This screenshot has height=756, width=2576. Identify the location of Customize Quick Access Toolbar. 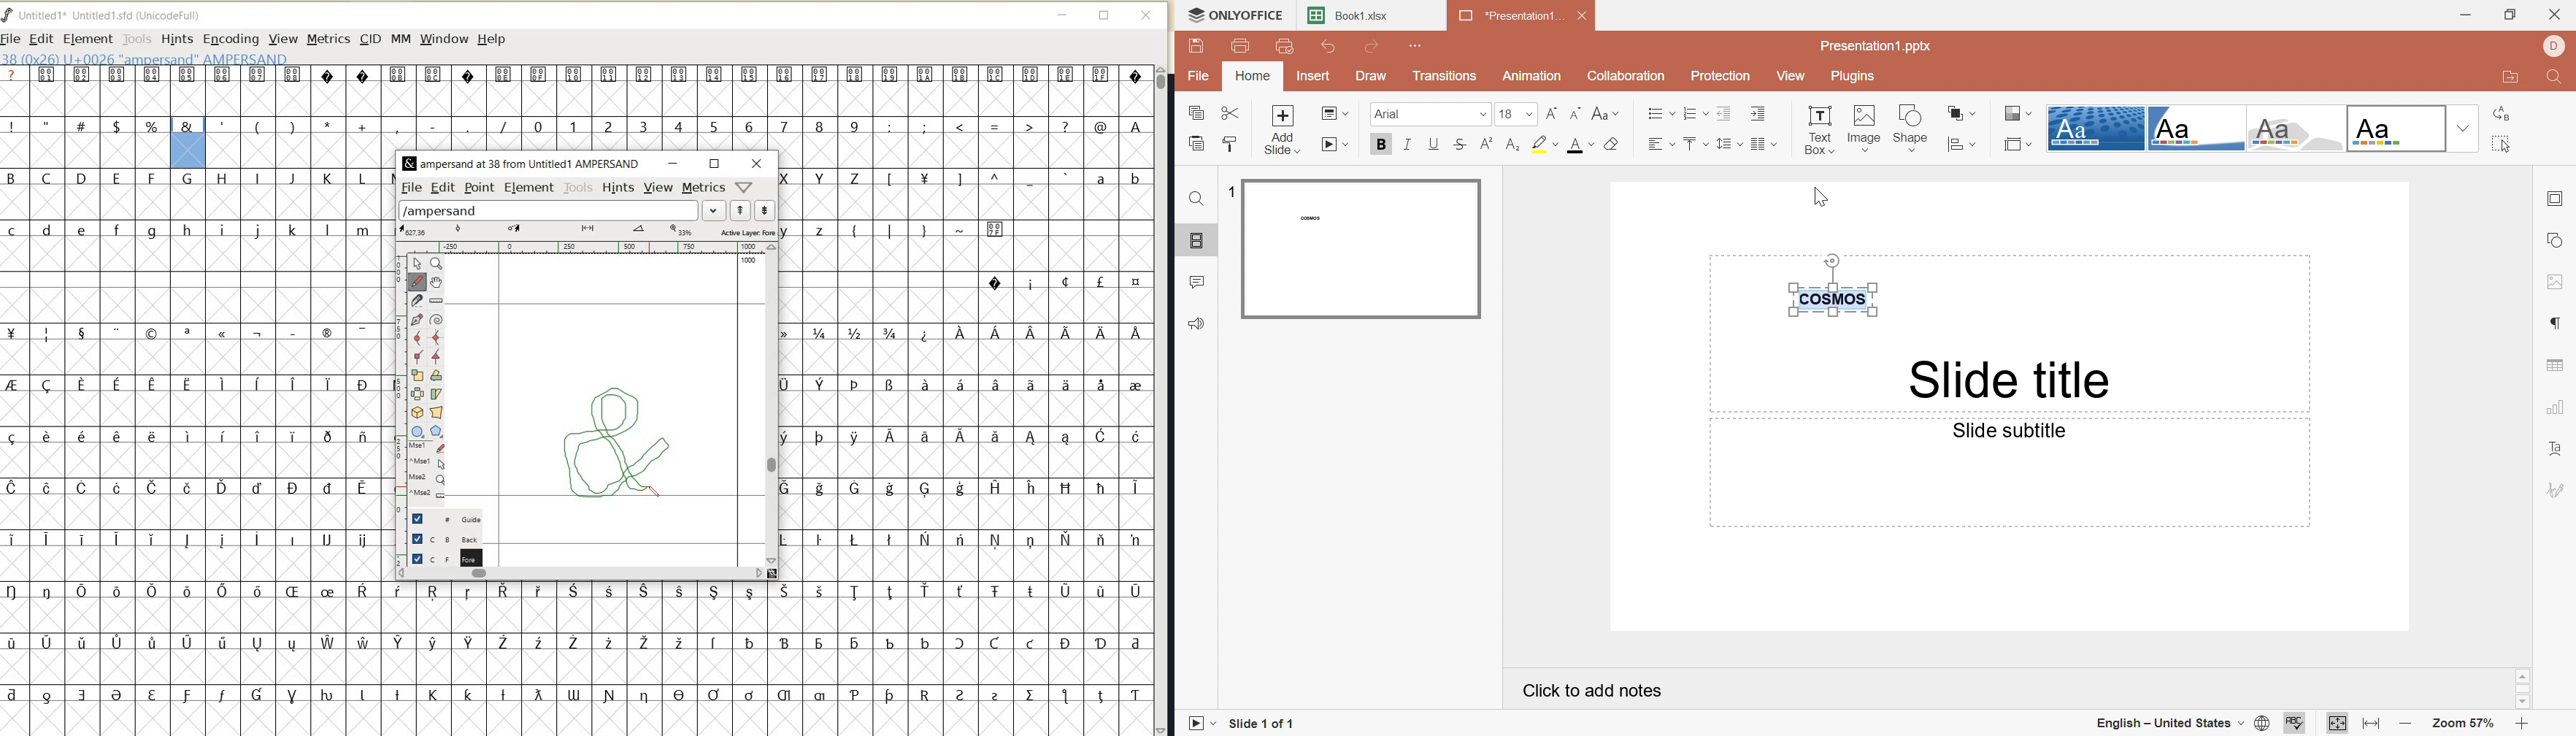
(1415, 46).